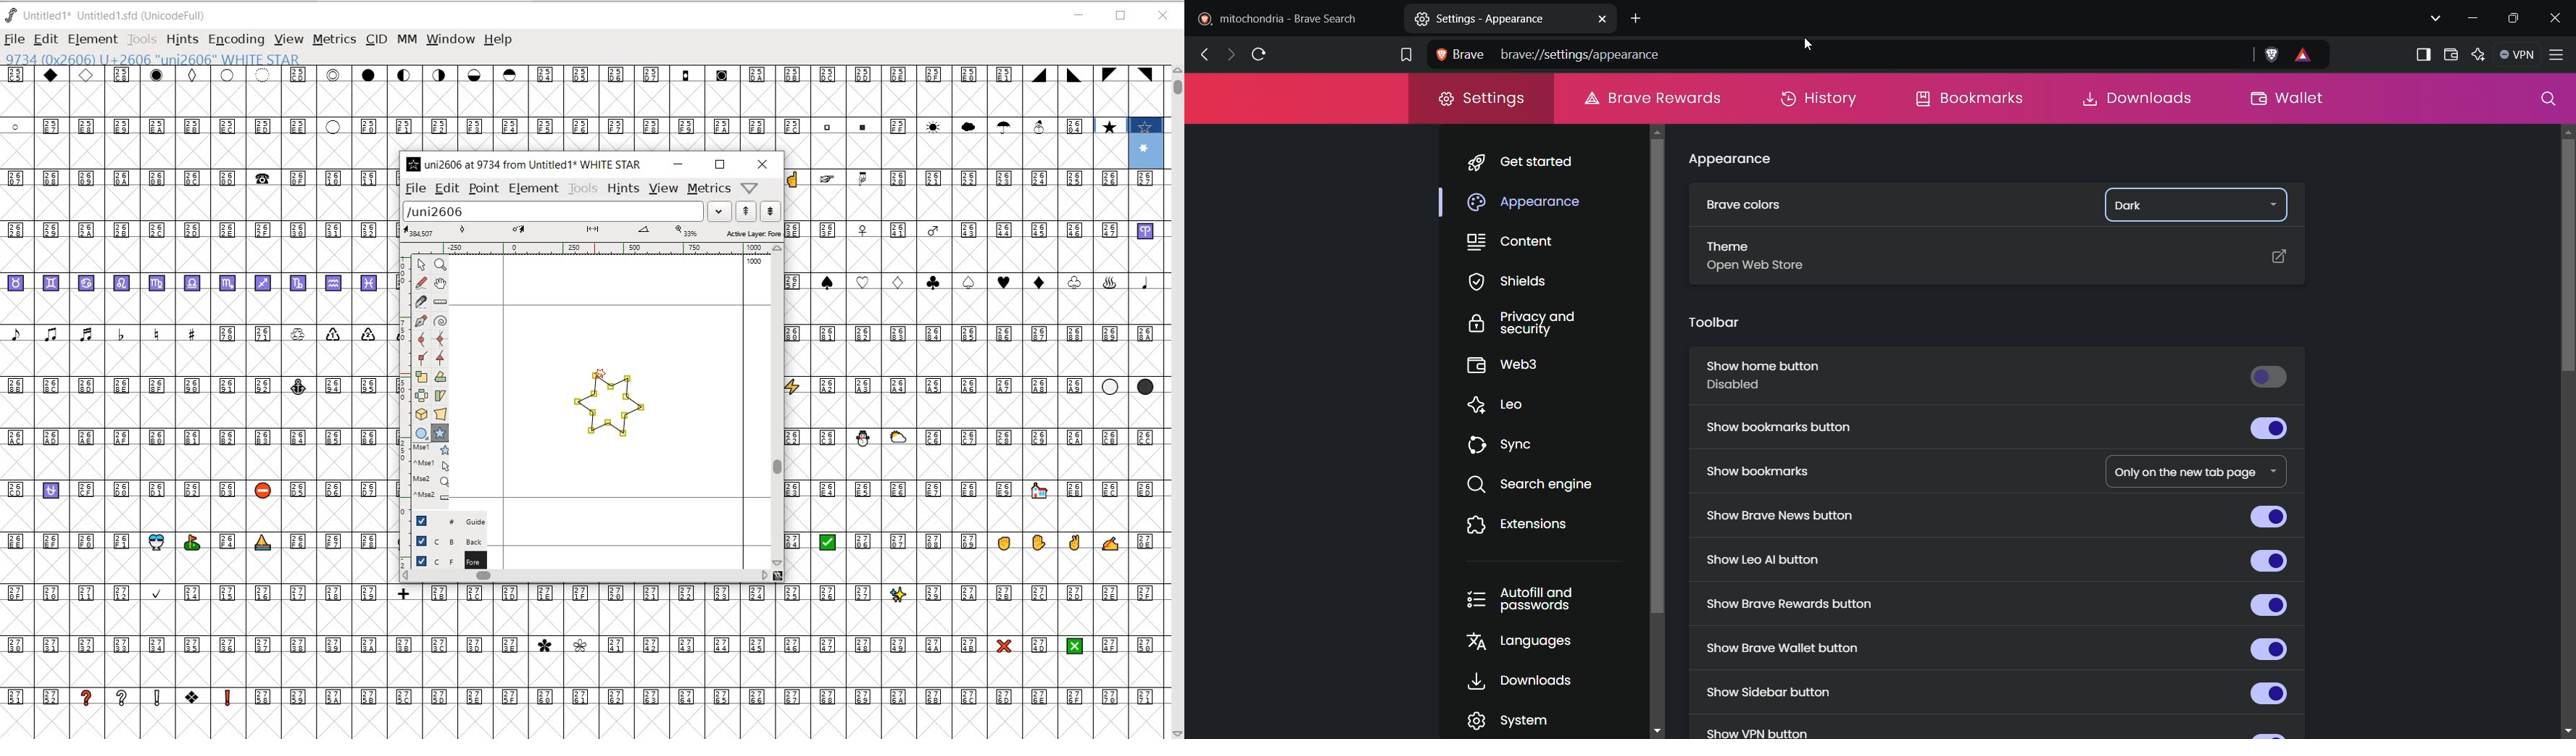 The height and width of the screenshot is (756, 2576). I want to click on brave schields, so click(2272, 54).